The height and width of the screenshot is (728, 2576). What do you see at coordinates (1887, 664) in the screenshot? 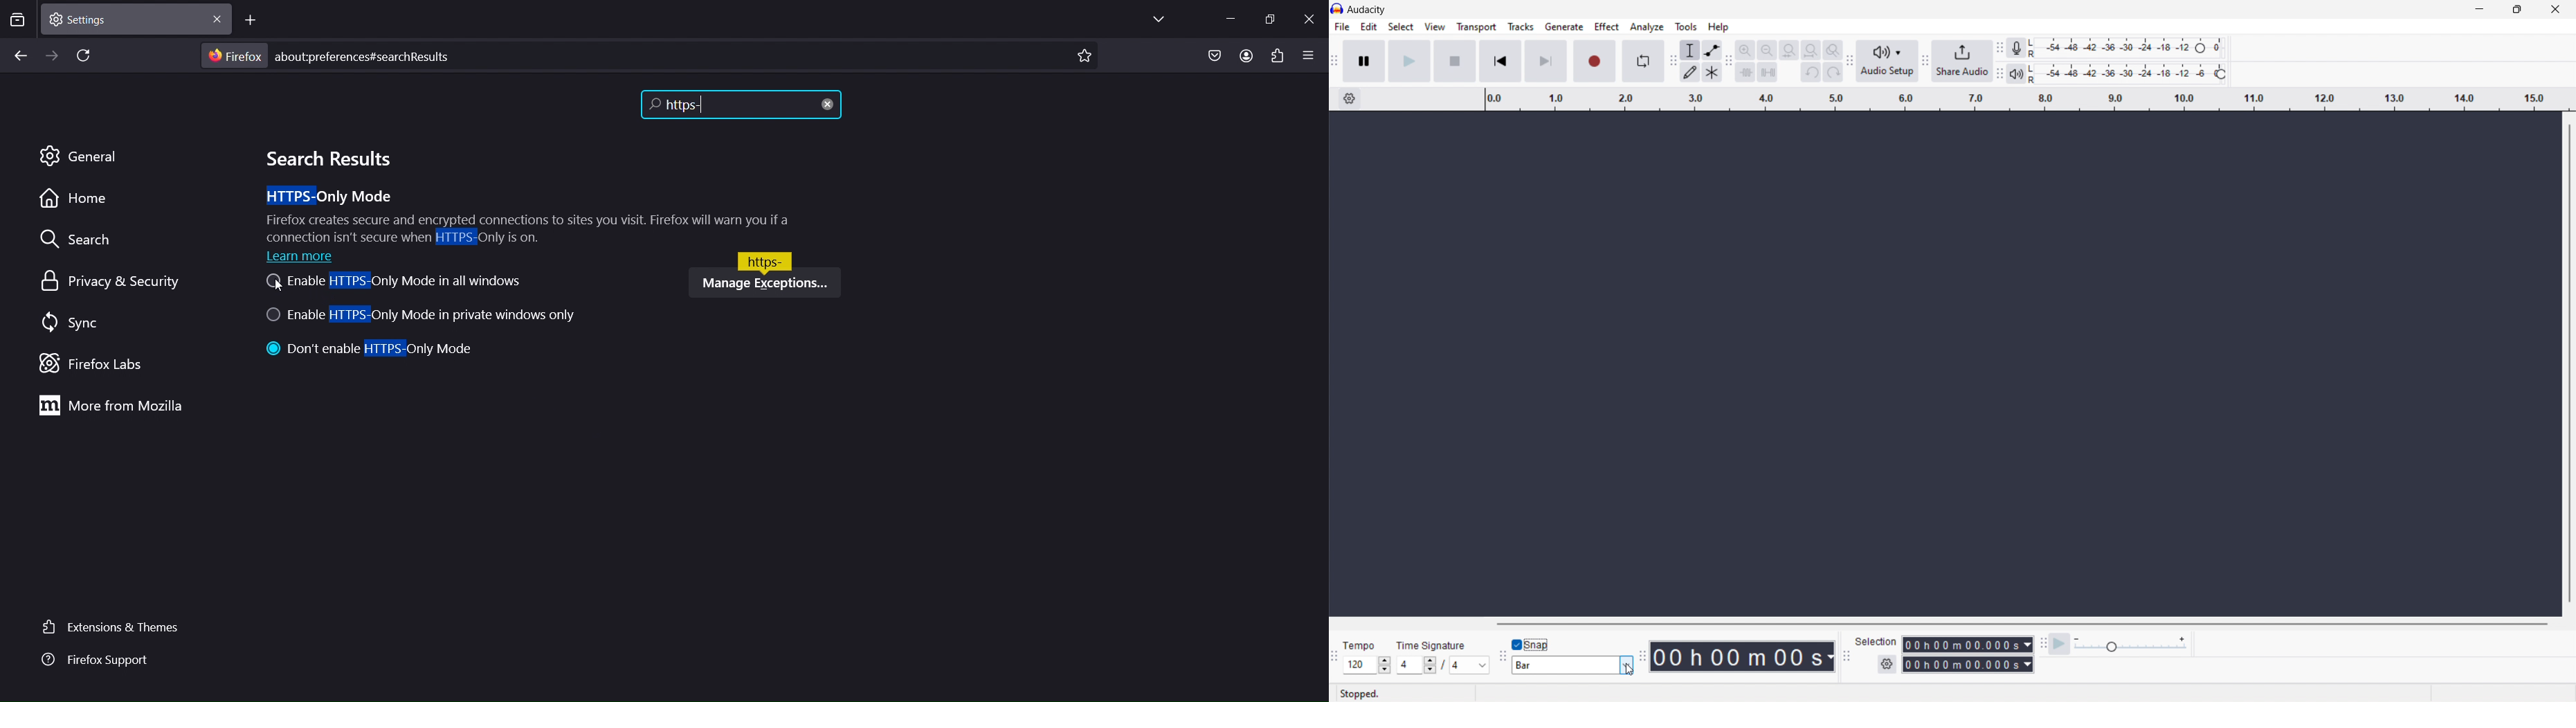
I see `settings` at bounding box center [1887, 664].